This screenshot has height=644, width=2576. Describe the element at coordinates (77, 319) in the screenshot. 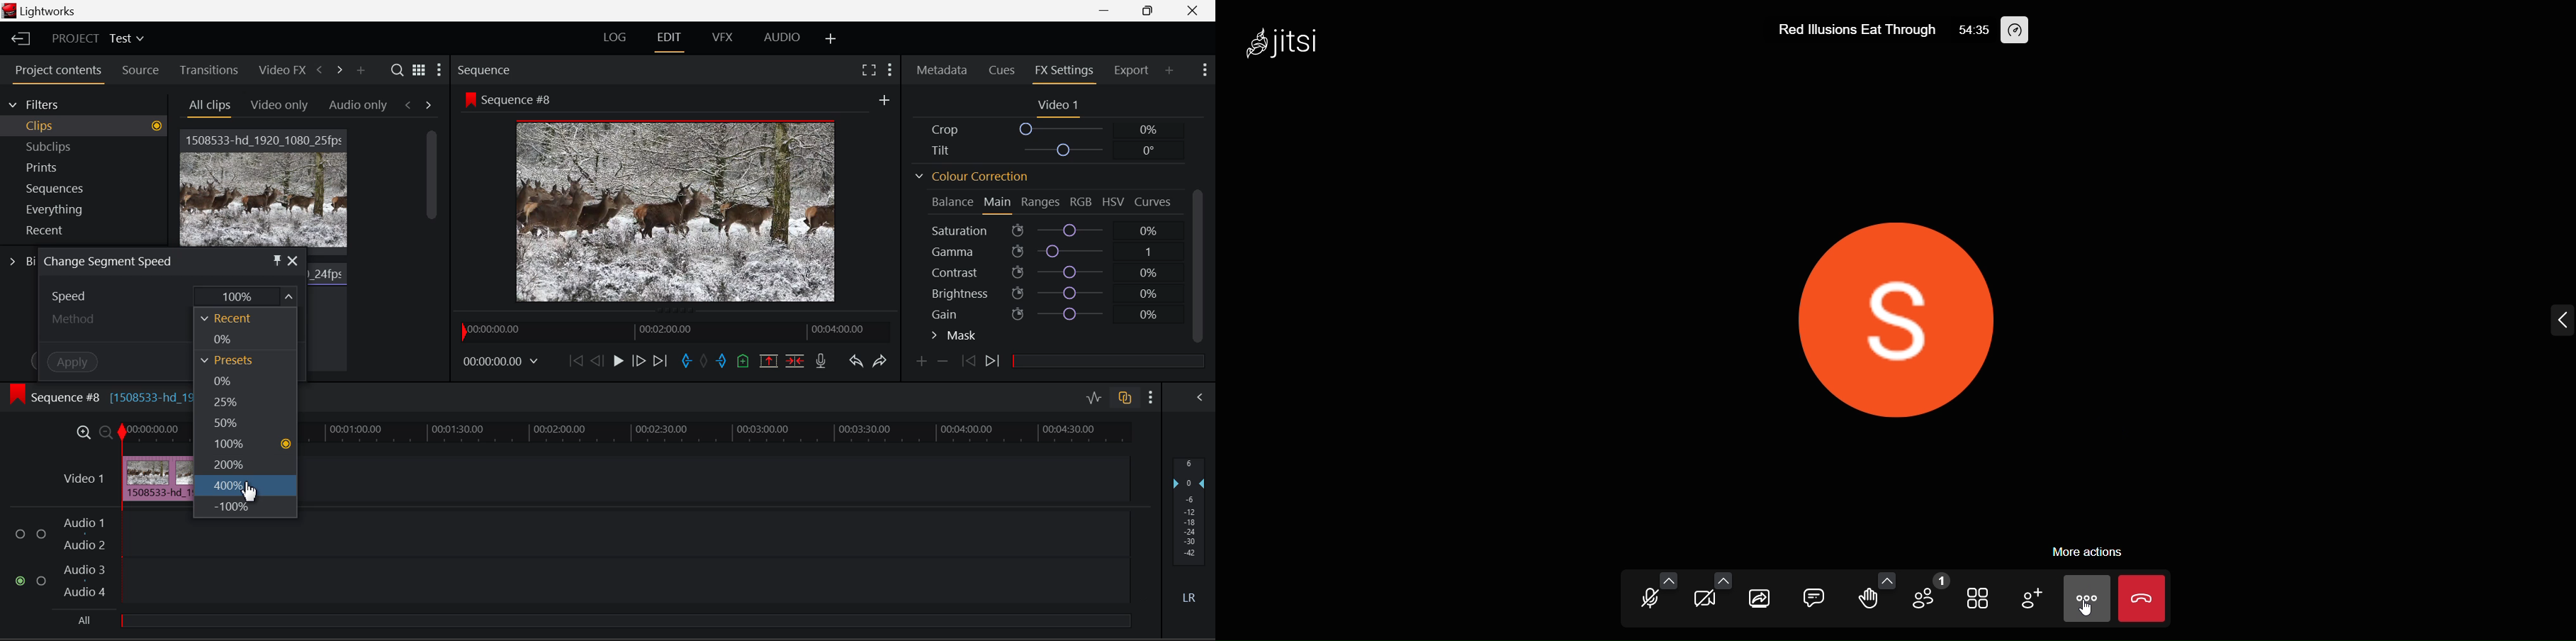

I see `Method` at that location.